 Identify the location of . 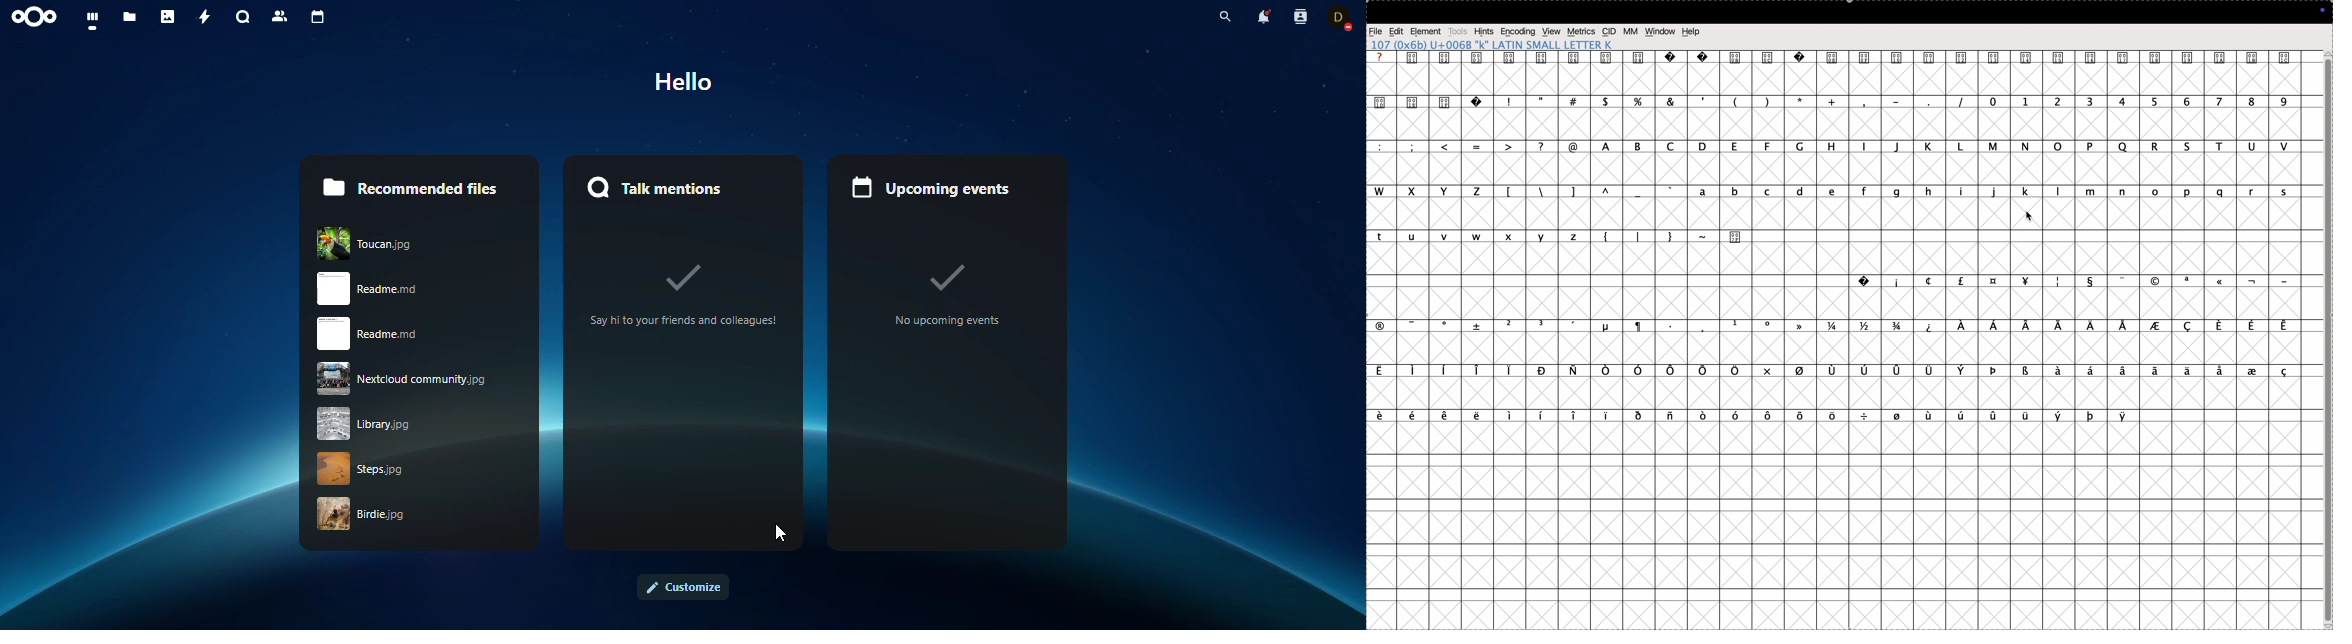
(2154, 102).